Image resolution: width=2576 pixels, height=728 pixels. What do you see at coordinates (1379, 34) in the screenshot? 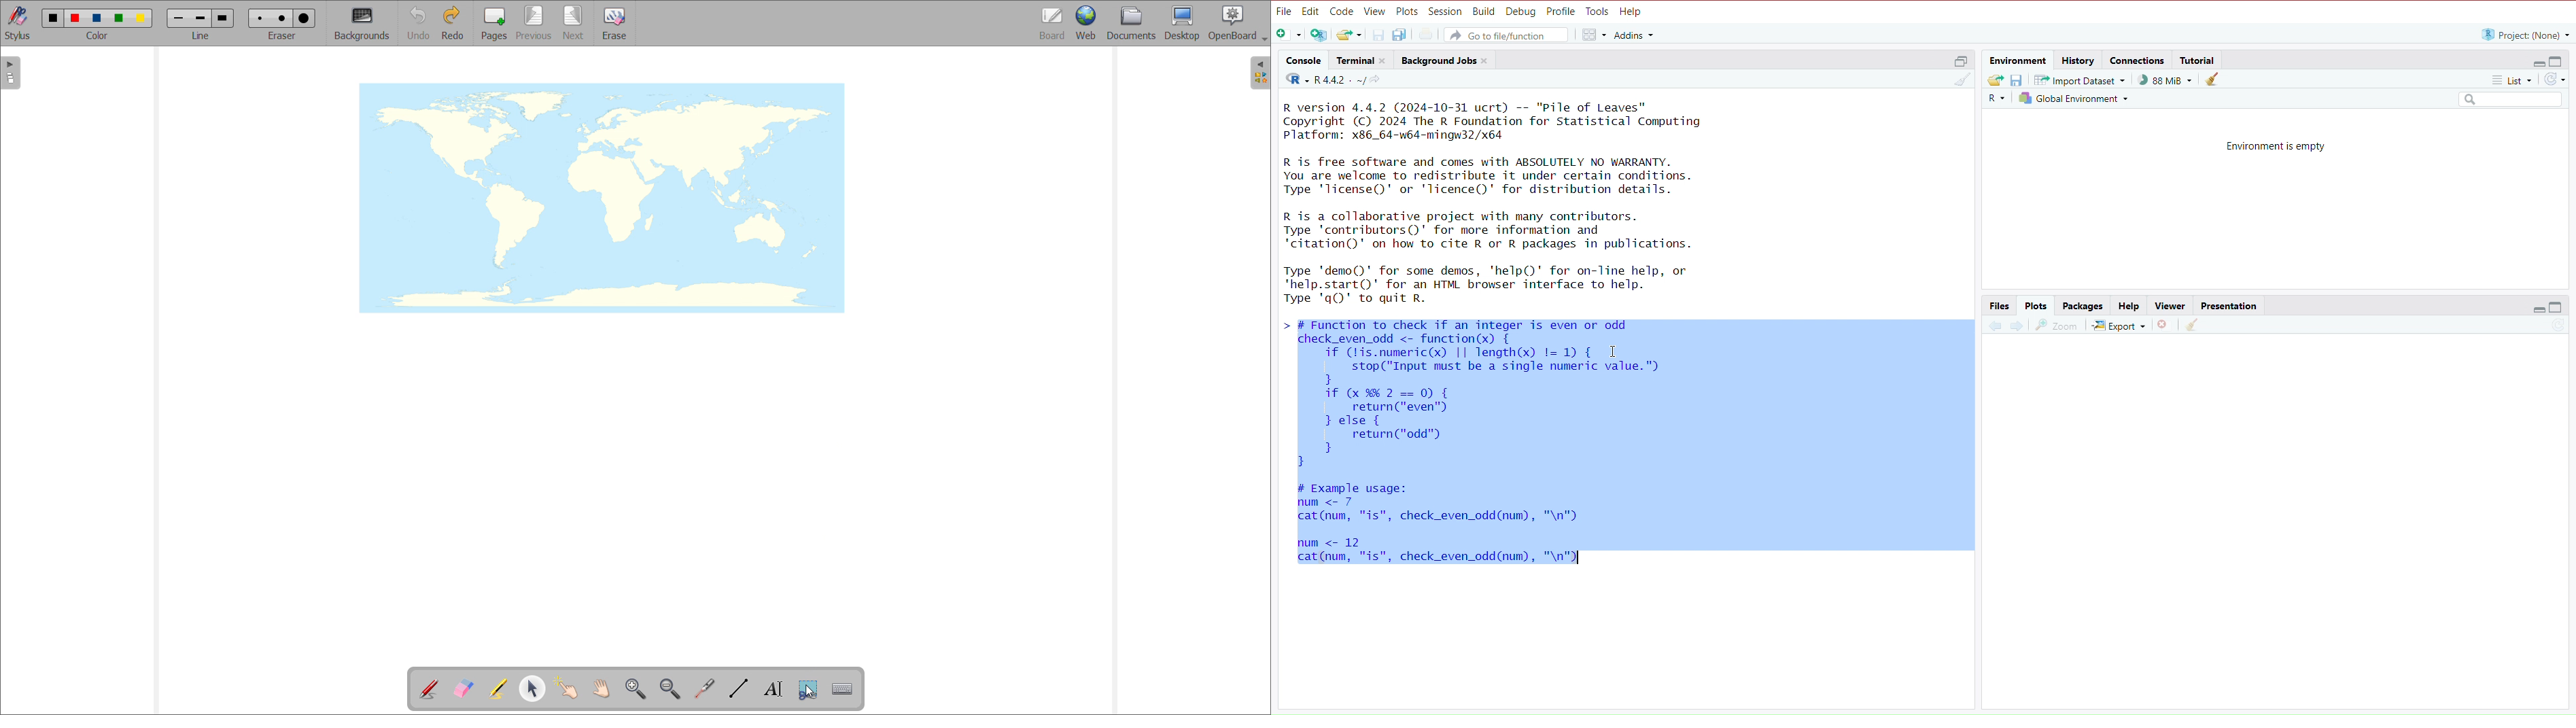
I see `save current document` at bounding box center [1379, 34].